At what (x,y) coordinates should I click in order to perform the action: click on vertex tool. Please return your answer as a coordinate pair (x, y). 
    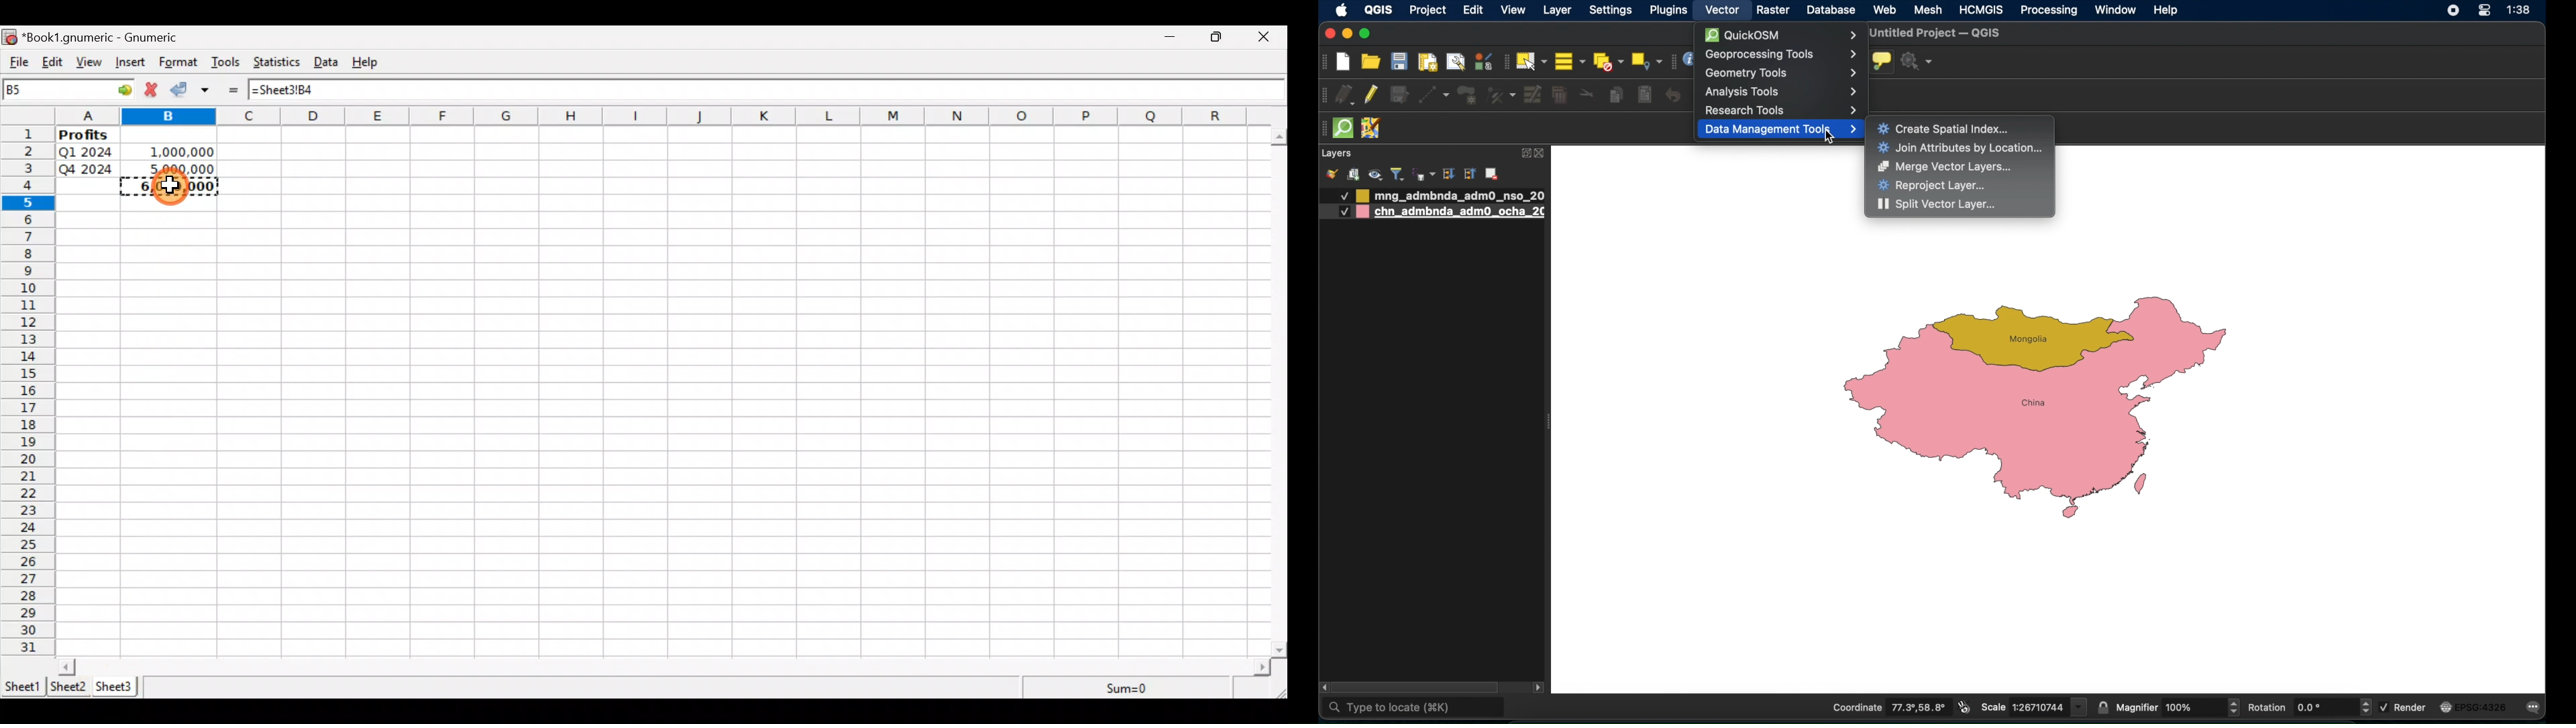
    Looking at the image, I should click on (1501, 95).